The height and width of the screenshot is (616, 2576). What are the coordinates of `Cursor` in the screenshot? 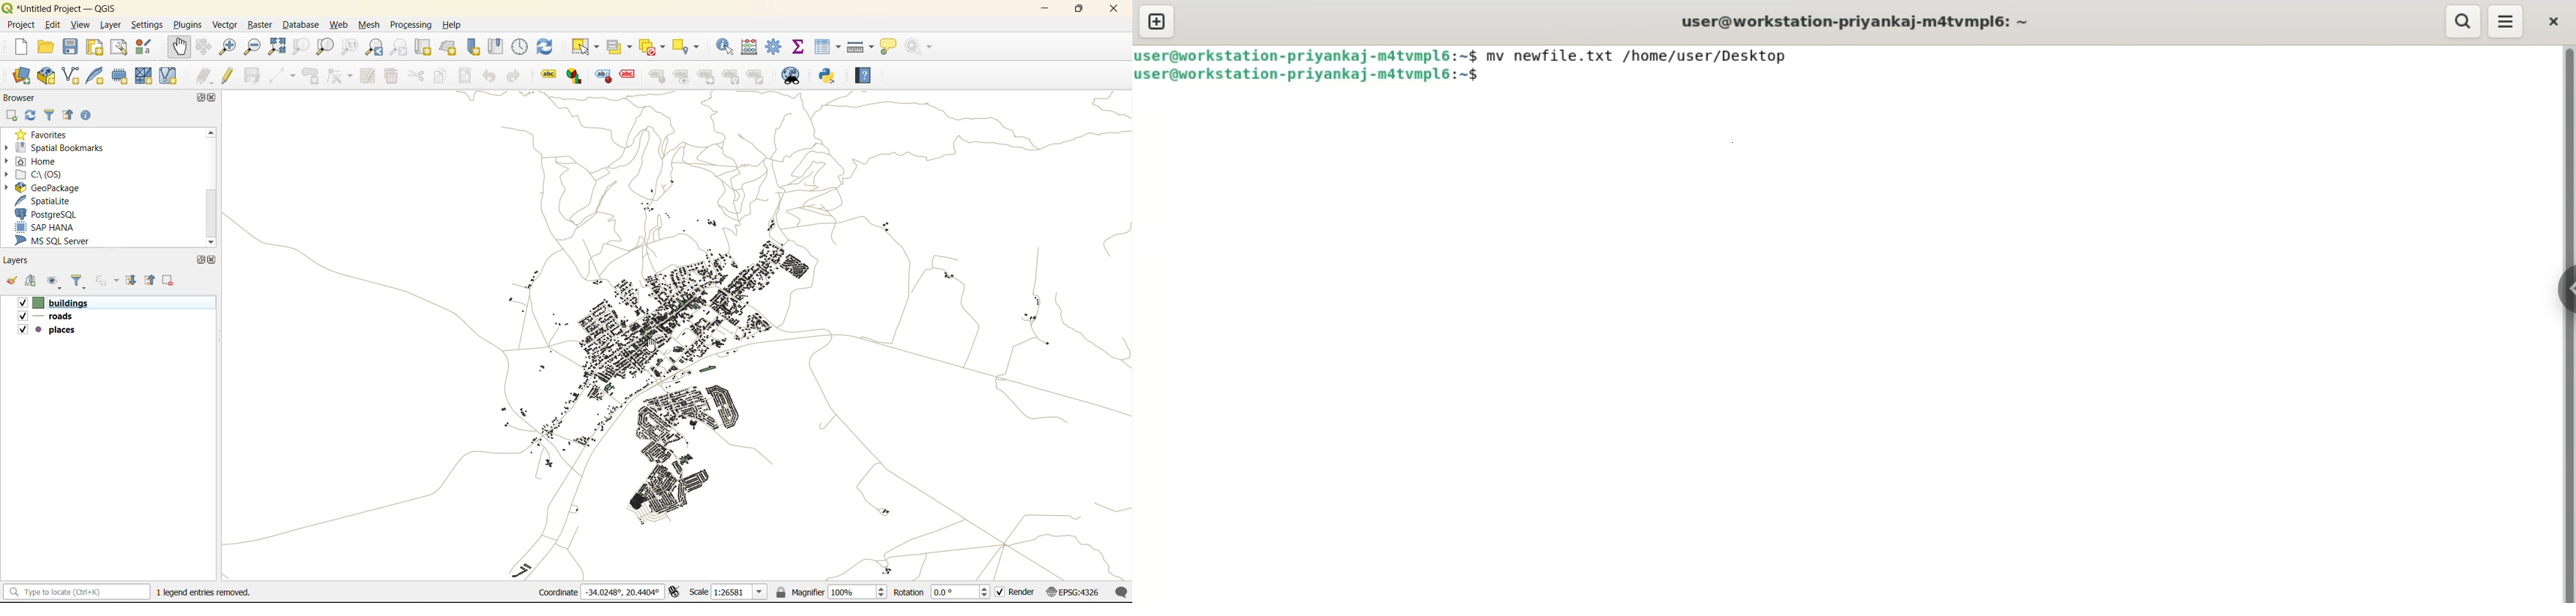 It's located at (164, 361).